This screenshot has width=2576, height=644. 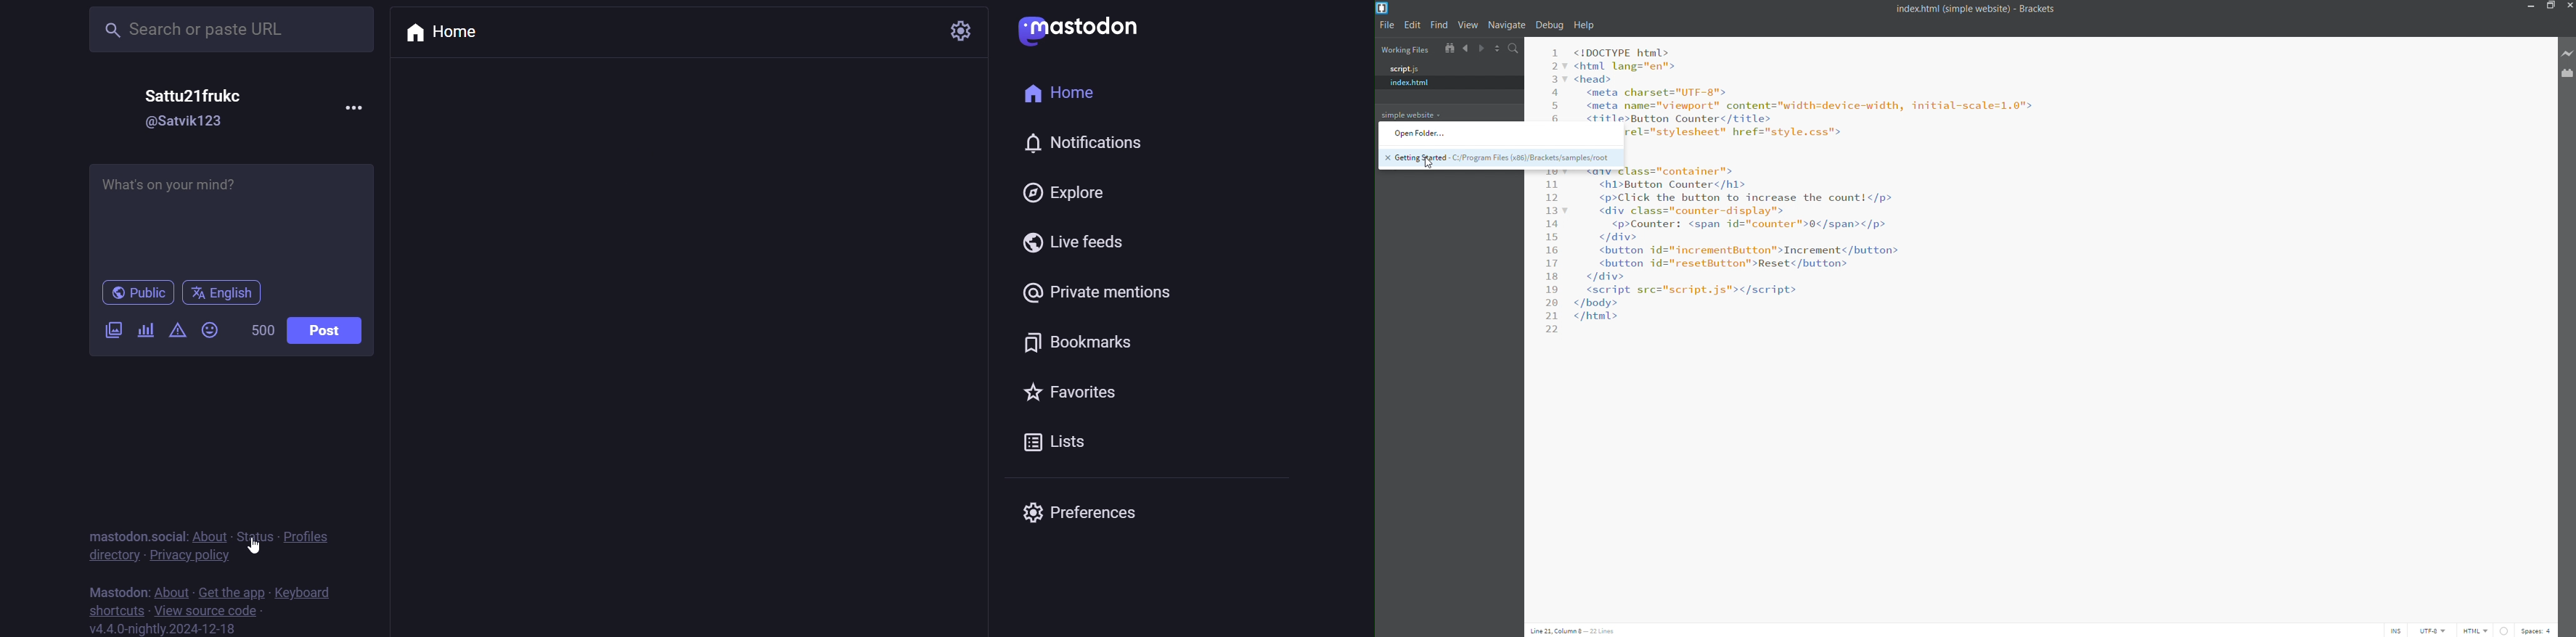 What do you see at coordinates (167, 629) in the screenshot?
I see `version` at bounding box center [167, 629].